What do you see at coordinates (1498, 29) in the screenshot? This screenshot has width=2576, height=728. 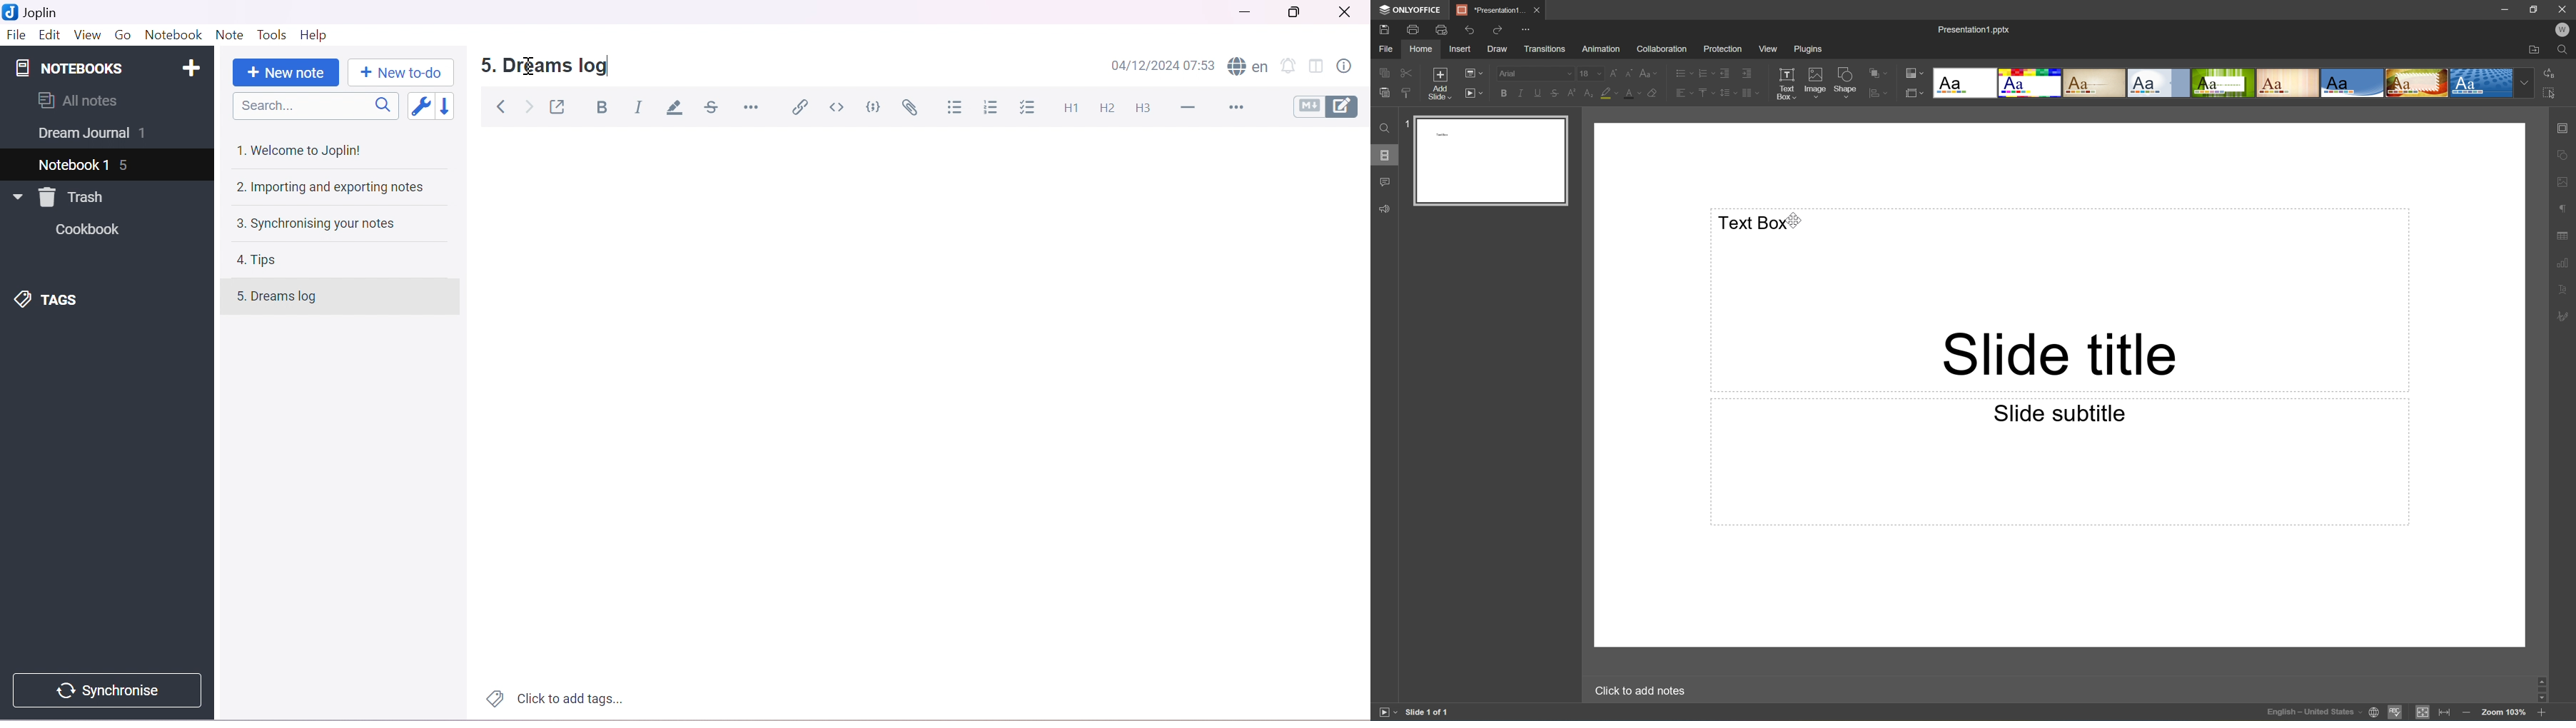 I see `Redo` at bounding box center [1498, 29].